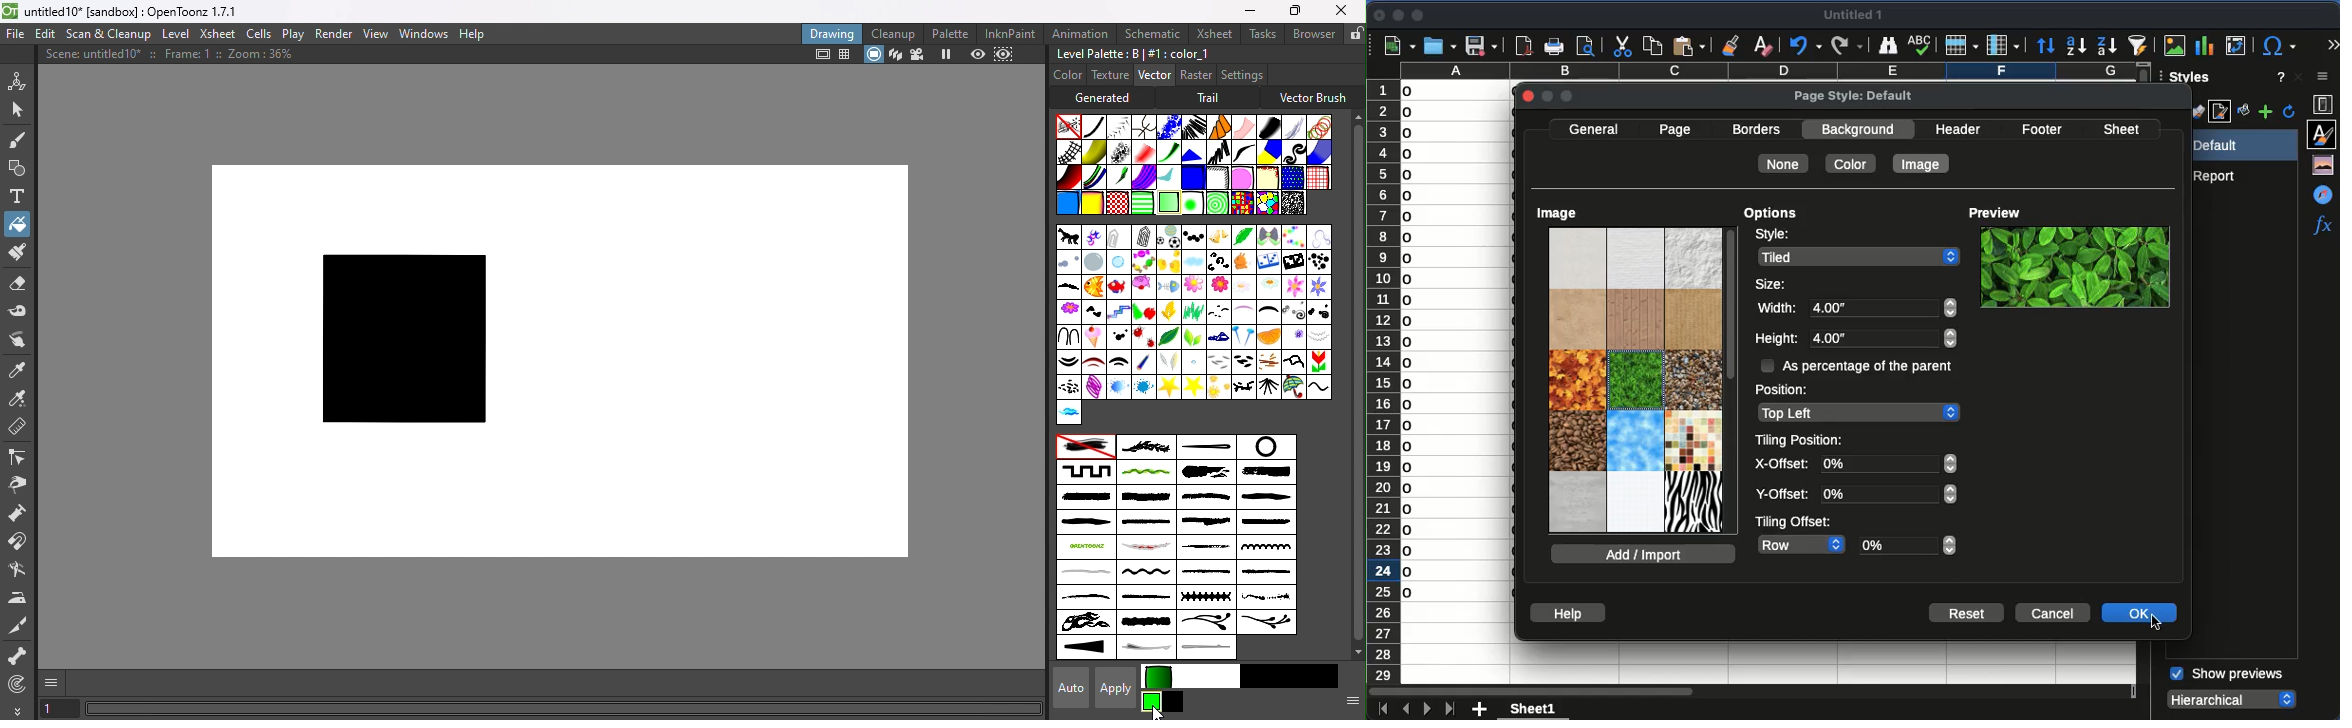 The image size is (2352, 728). What do you see at coordinates (2266, 113) in the screenshot?
I see `add style` at bounding box center [2266, 113].